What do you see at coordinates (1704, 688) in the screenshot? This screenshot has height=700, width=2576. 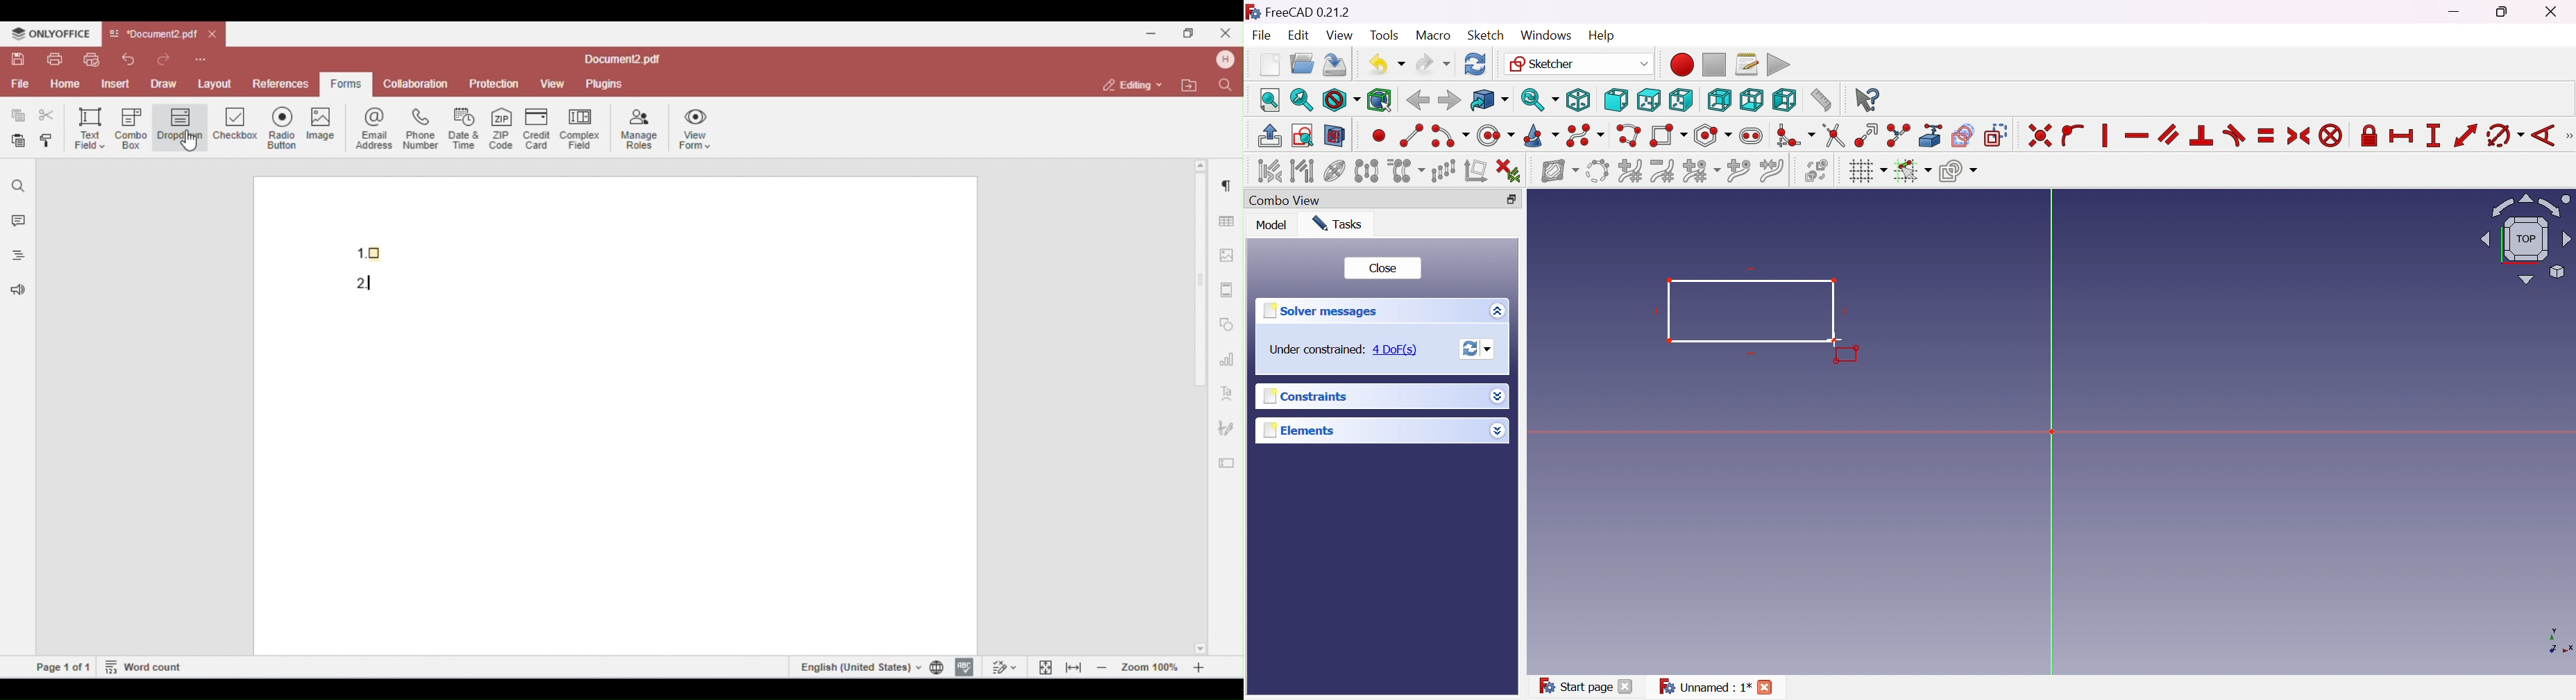 I see `Unnamed:1*` at bounding box center [1704, 688].